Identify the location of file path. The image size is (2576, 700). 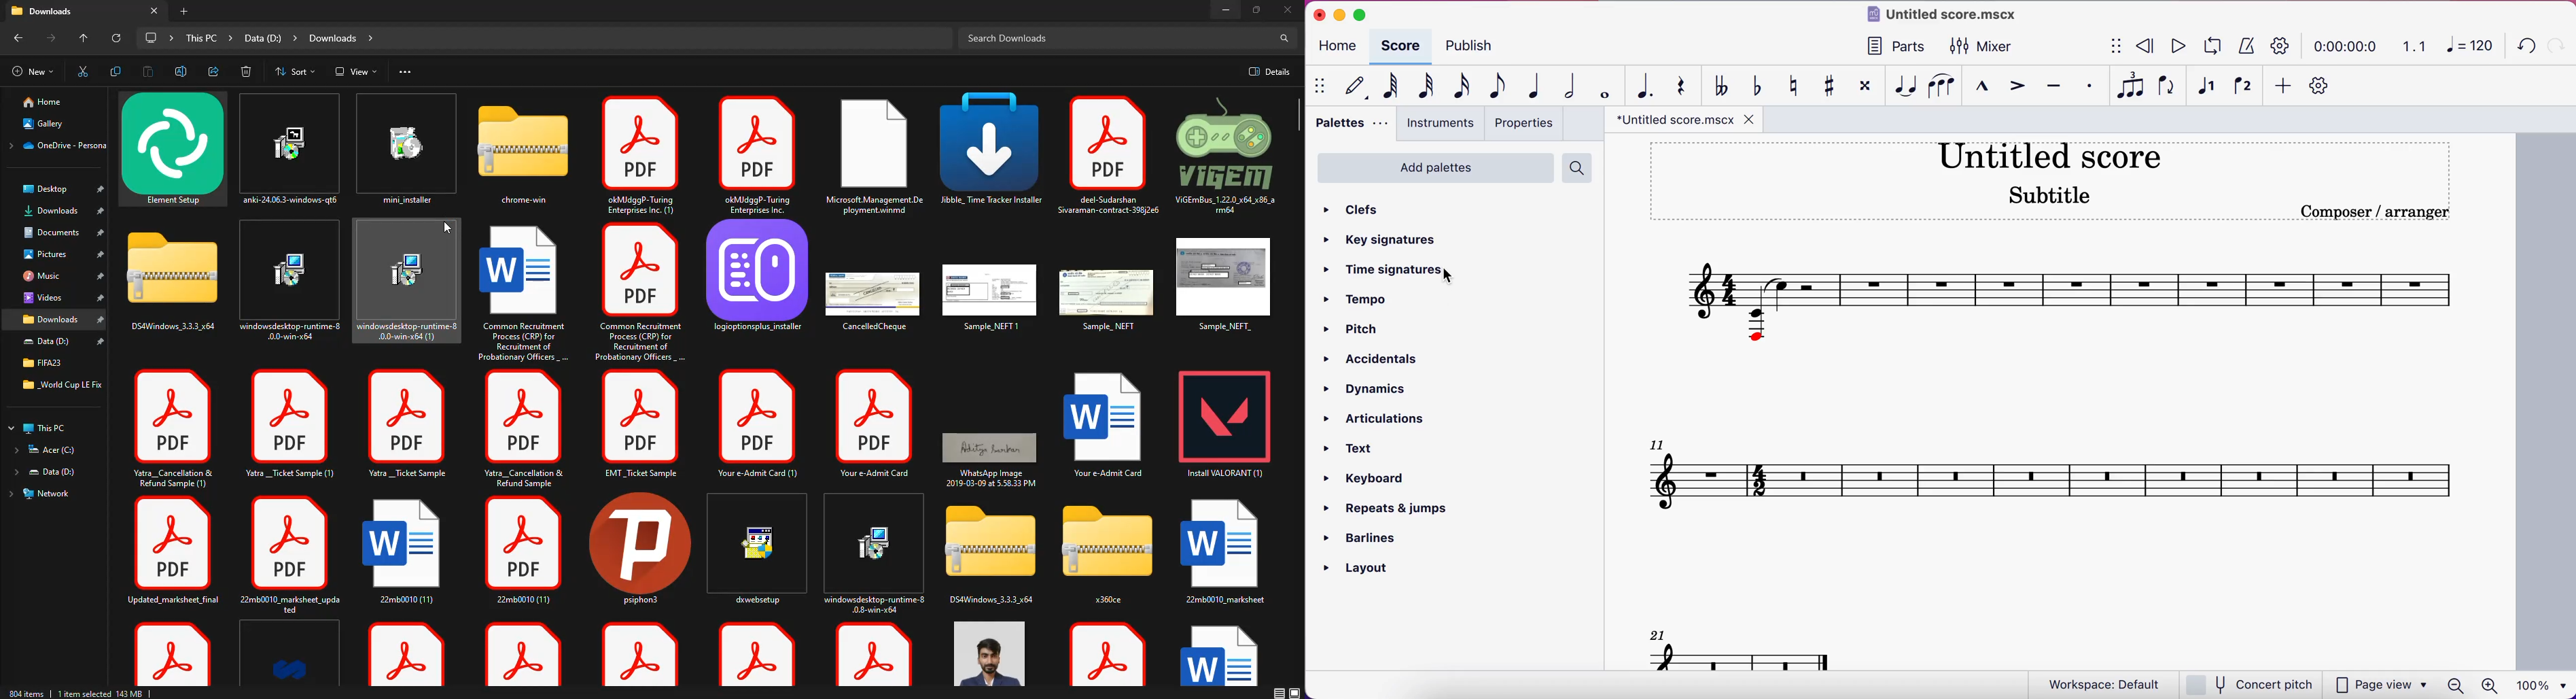
(262, 38).